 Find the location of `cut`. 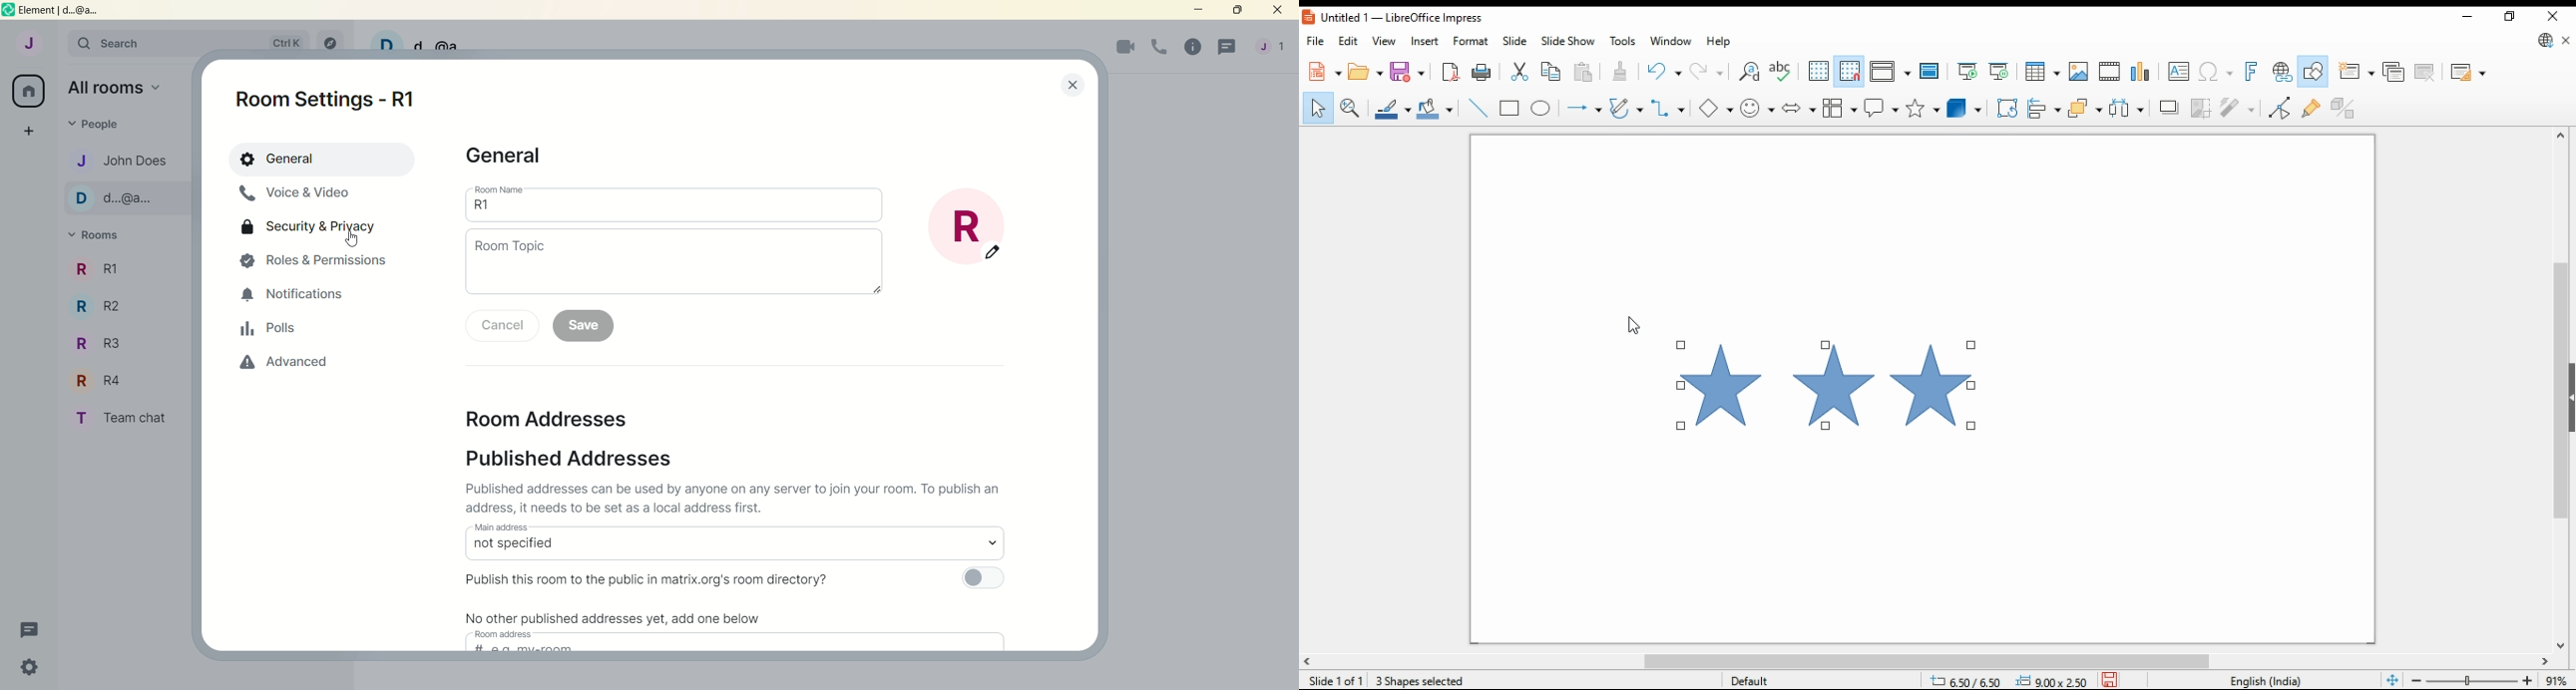

cut is located at coordinates (1522, 71).